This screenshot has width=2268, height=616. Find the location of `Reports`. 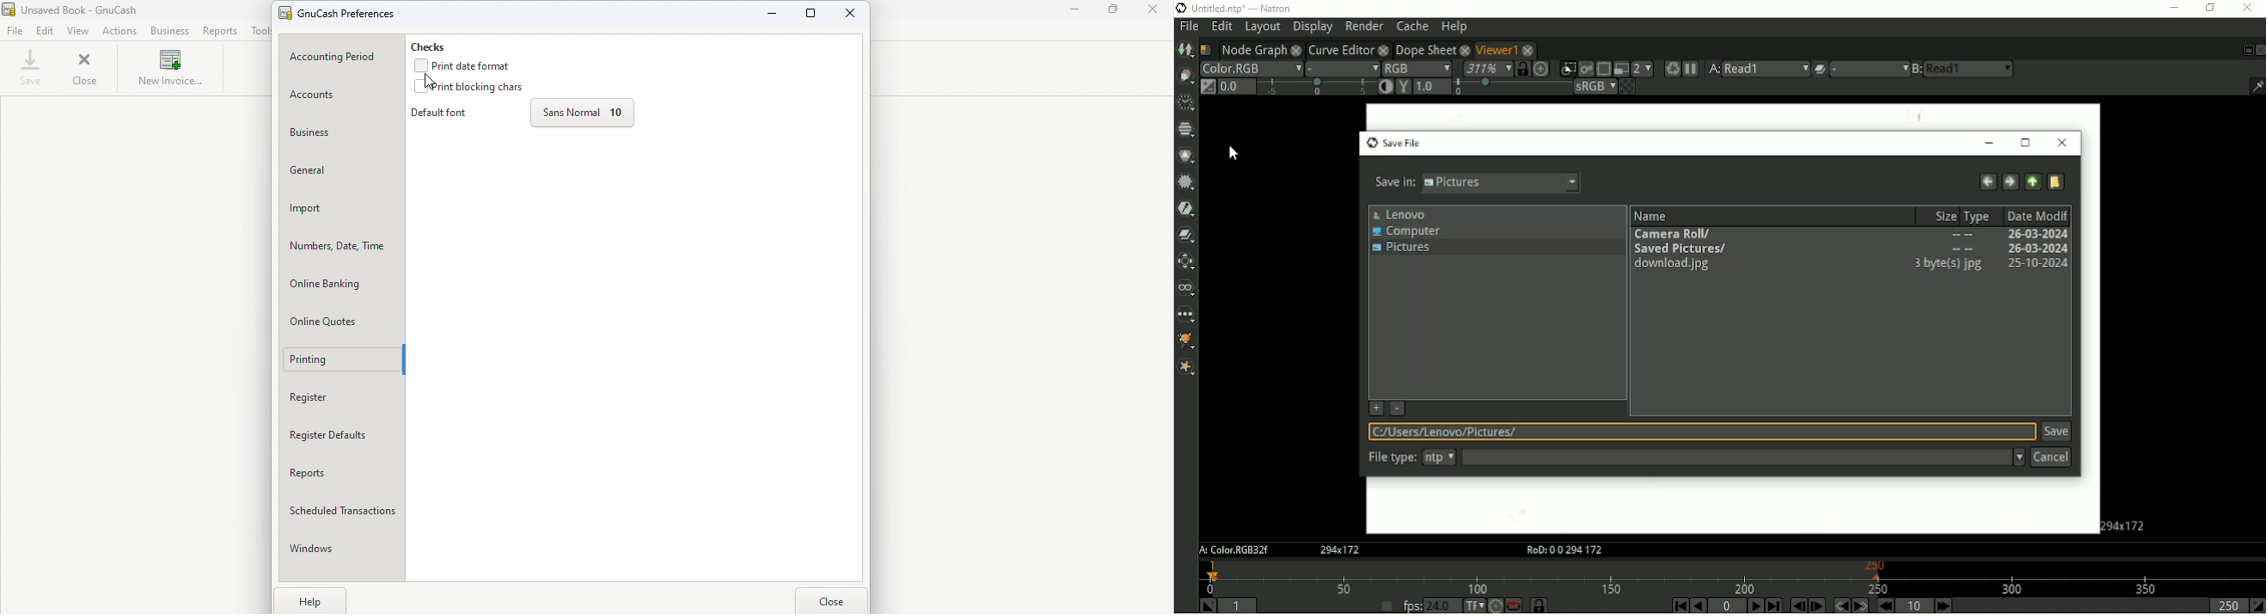

Reports is located at coordinates (223, 30).